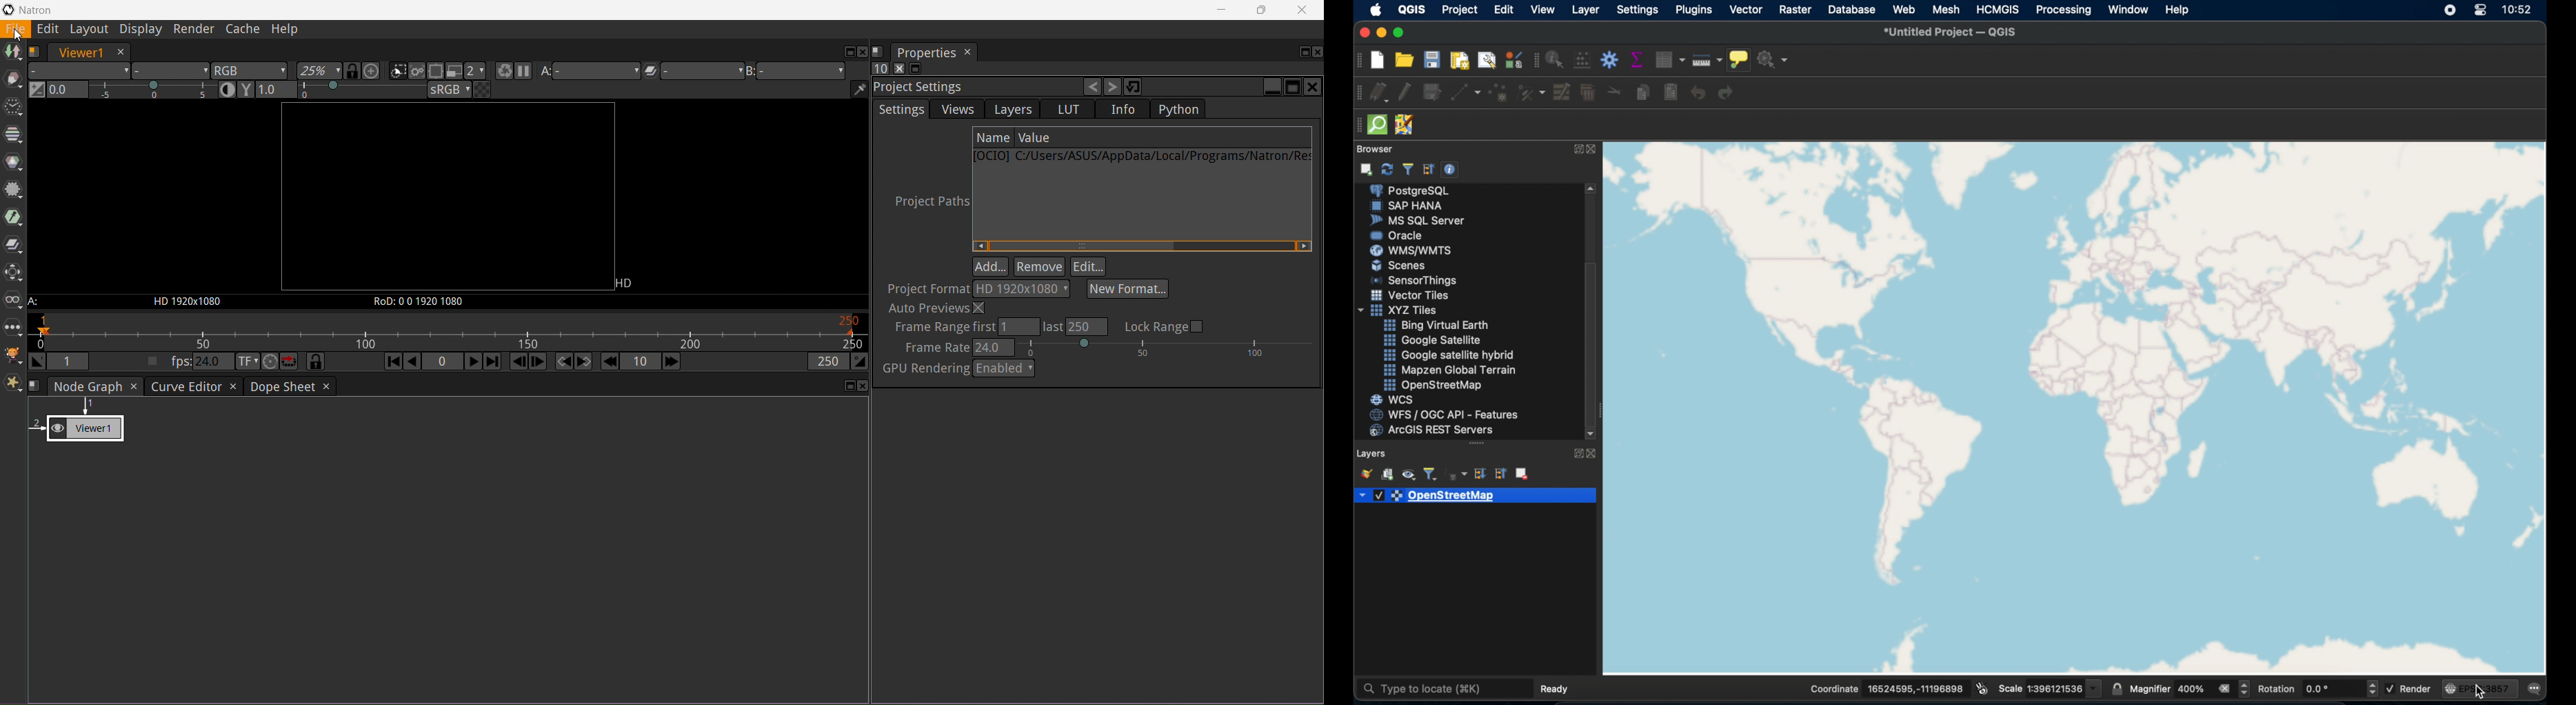 The height and width of the screenshot is (728, 2576). What do you see at coordinates (2179, 10) in the screenshot?
I see `help` at bounding box center [2179, 10].